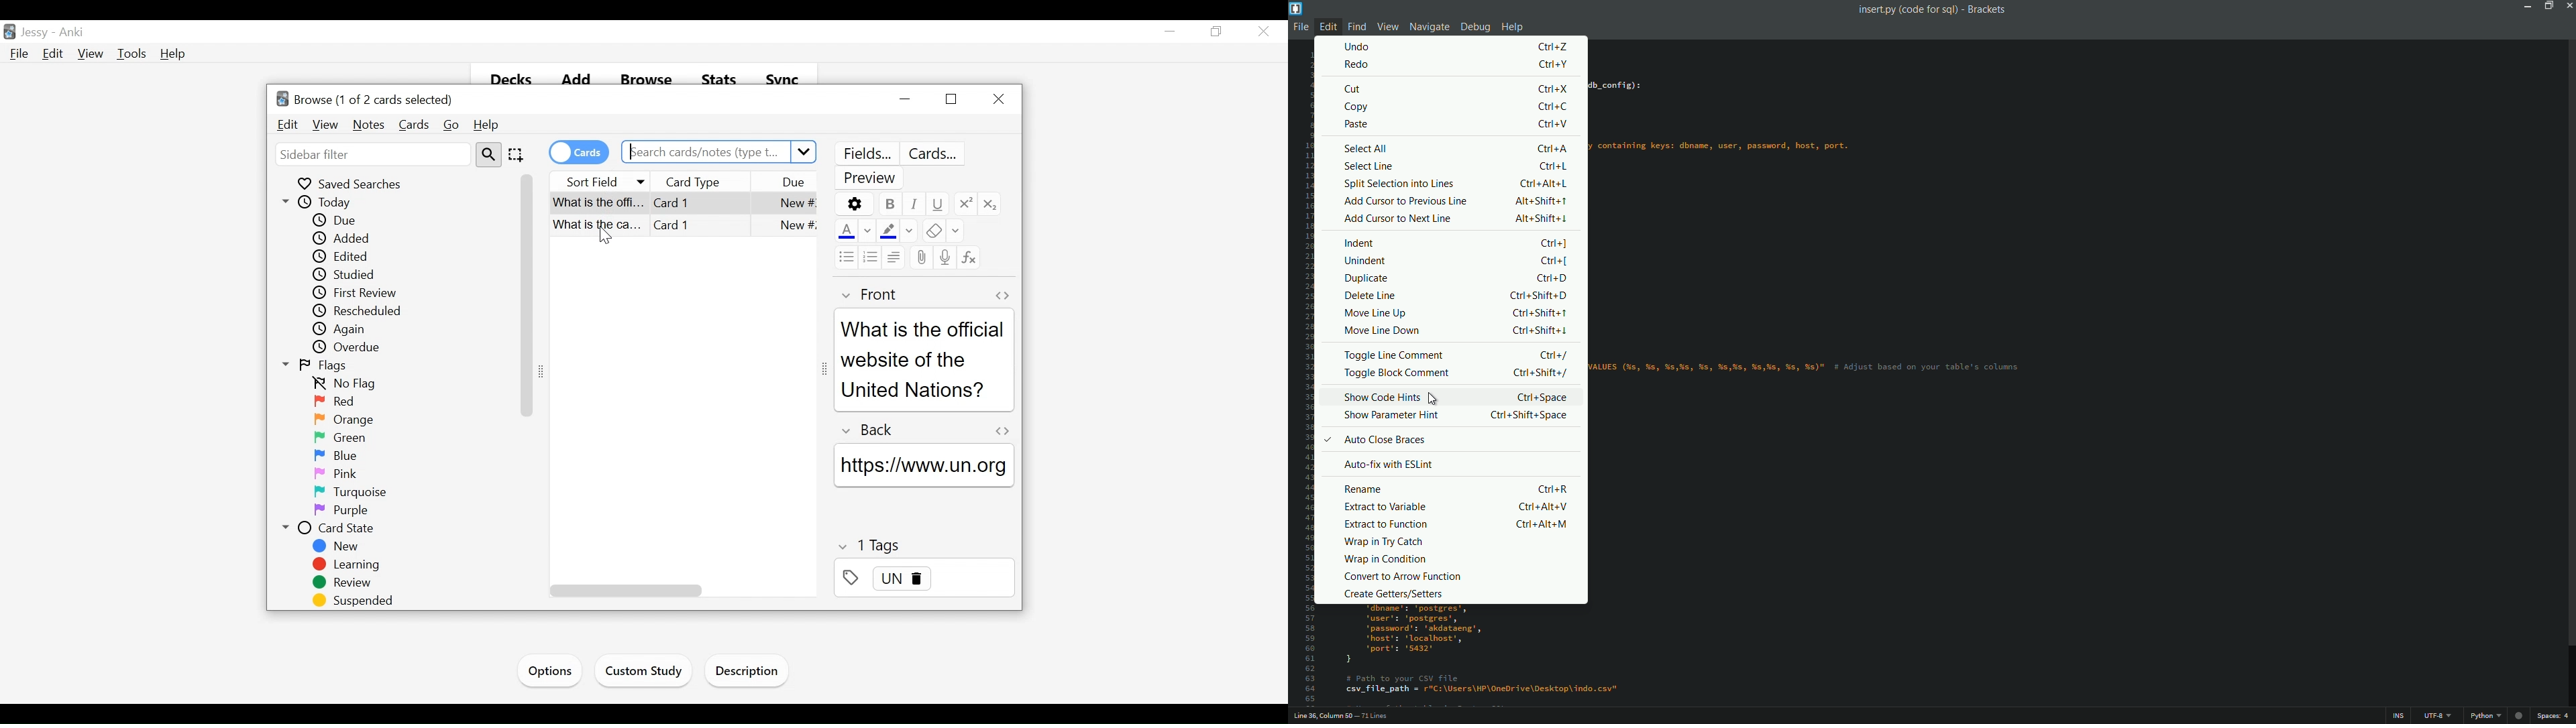 Image resolution: width=2576 pixels, height=728 pixels. Describe the element at coordinates (356, 492) in the screenshot. I see `Turquoise` at that location.